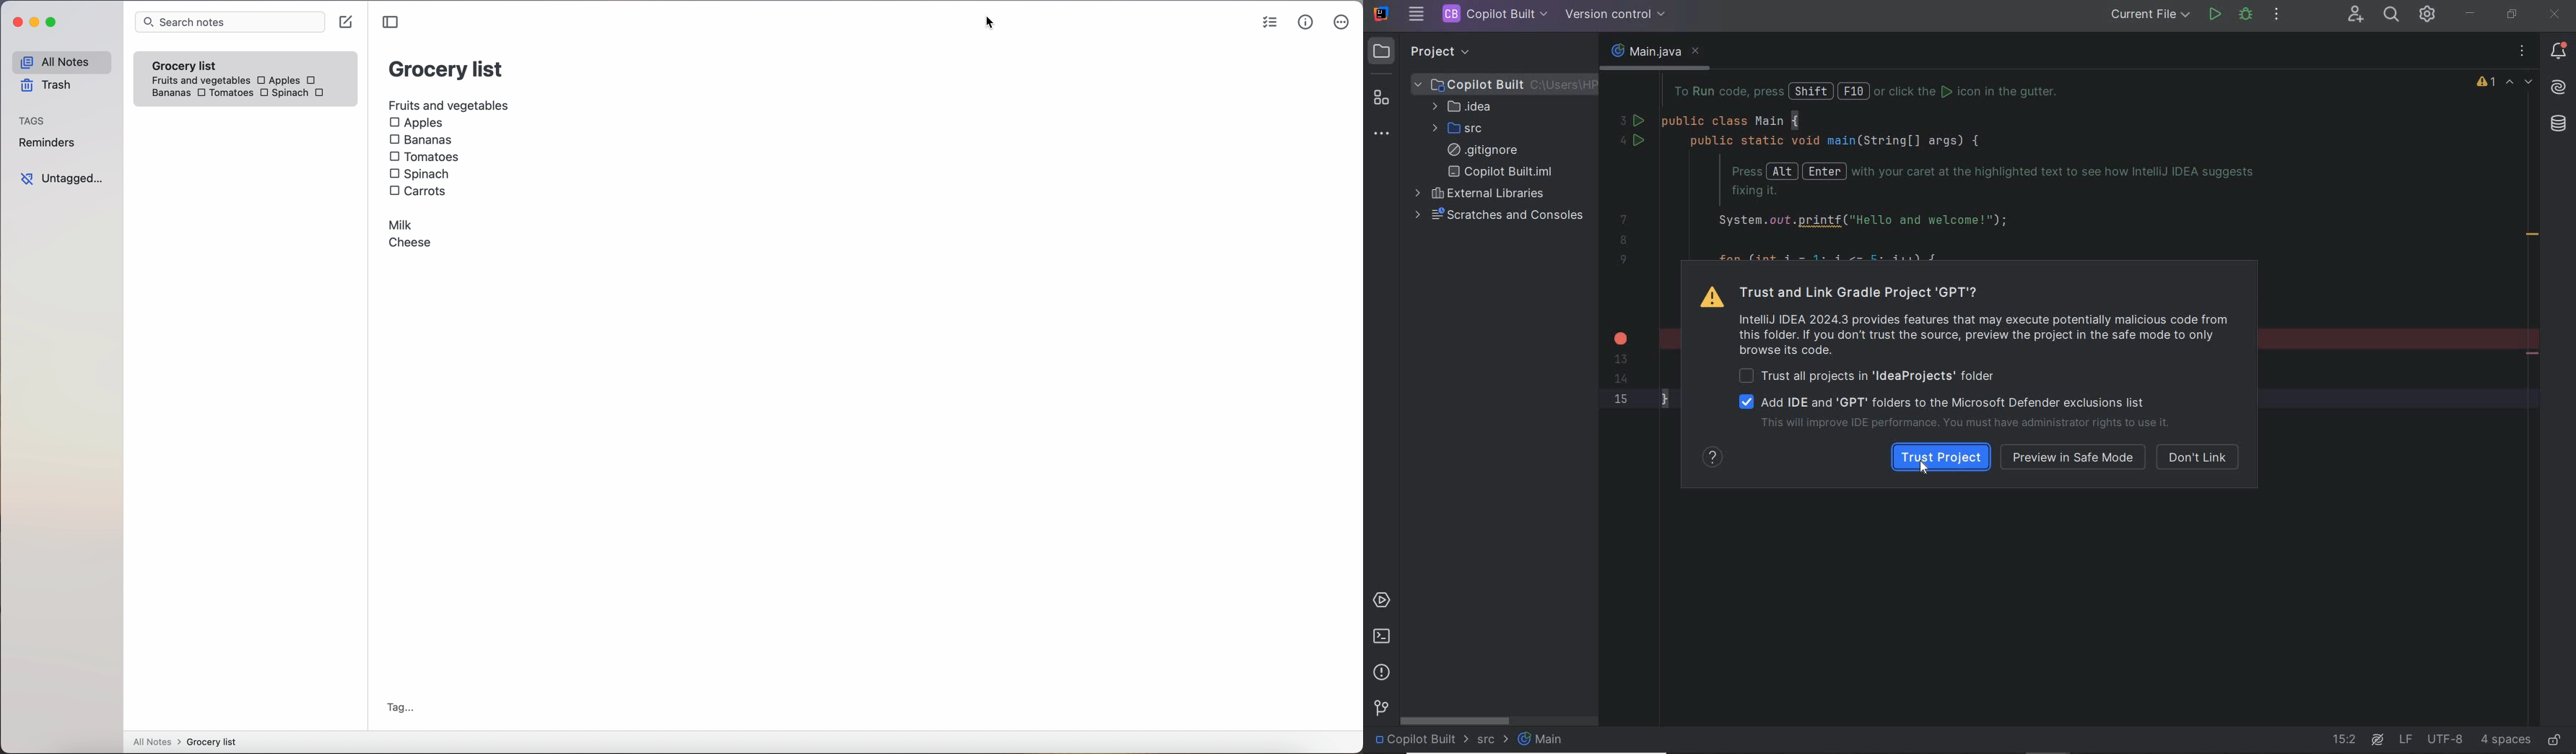  I want to click on cursor, so click(995, 23).